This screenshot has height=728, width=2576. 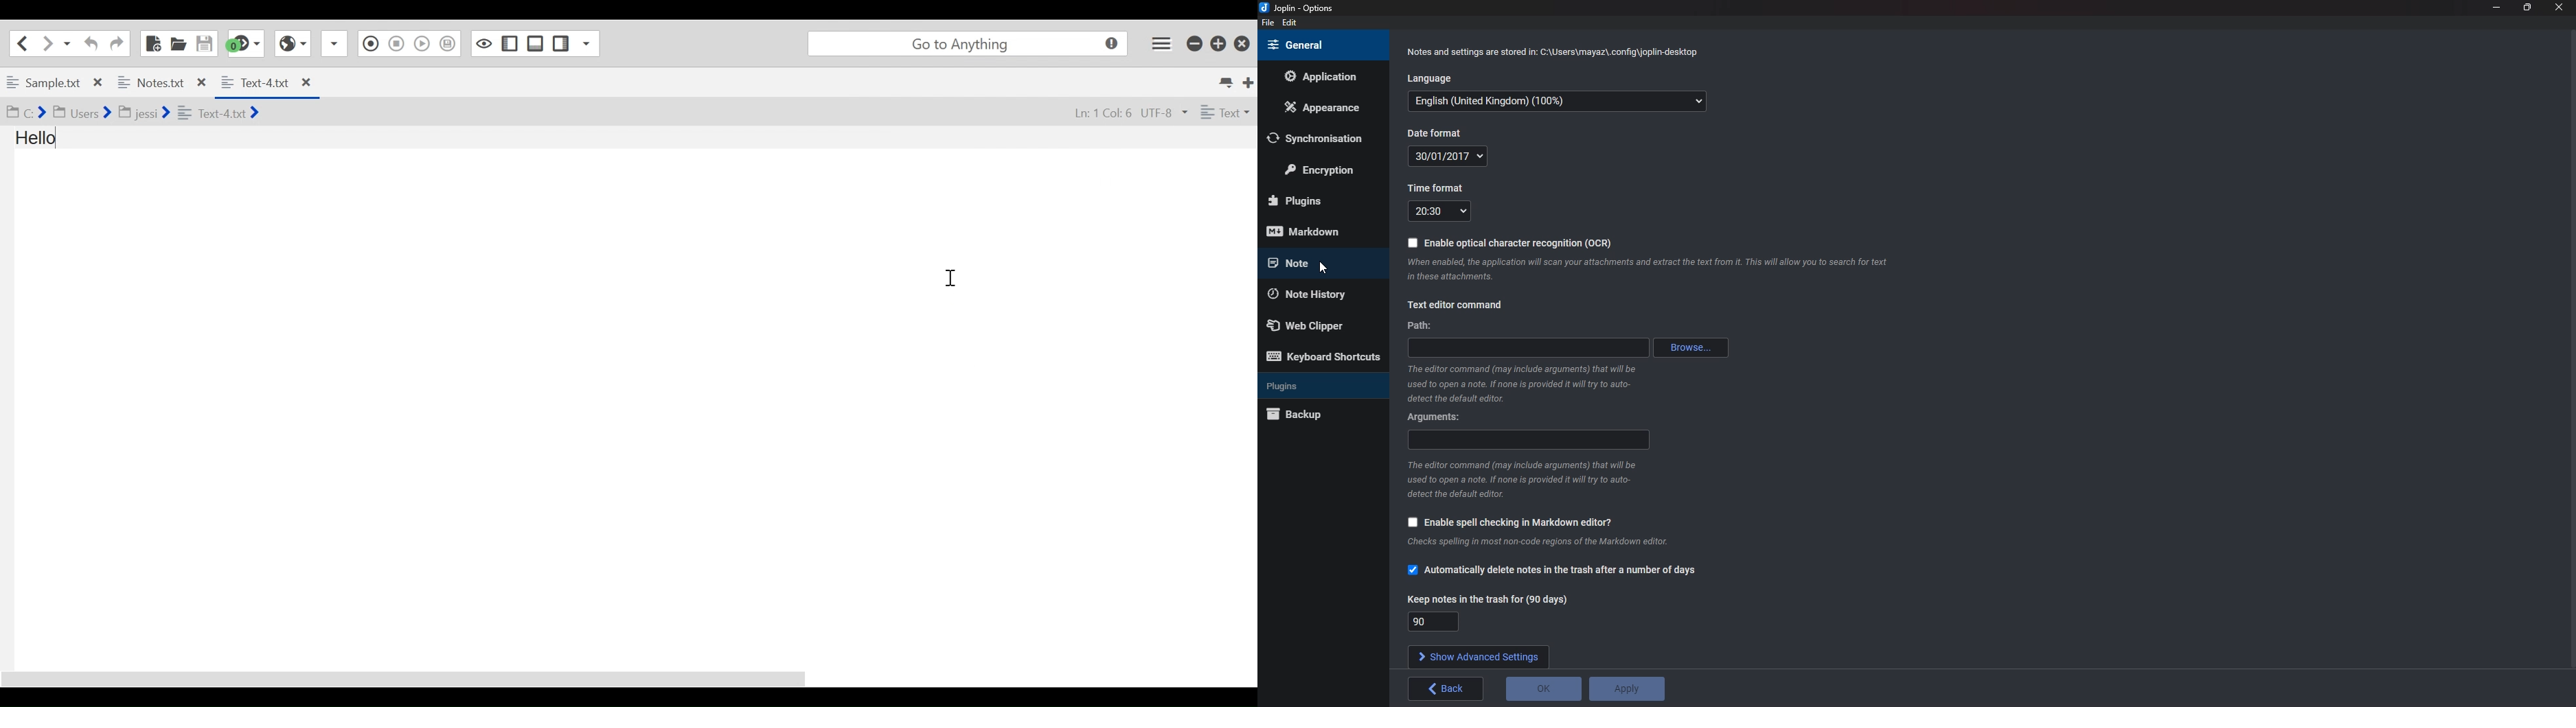 What do you see at coordinates (1480, 656) in the screenshot?
I see `show advanced settings` at bounding box center [1480, 656].